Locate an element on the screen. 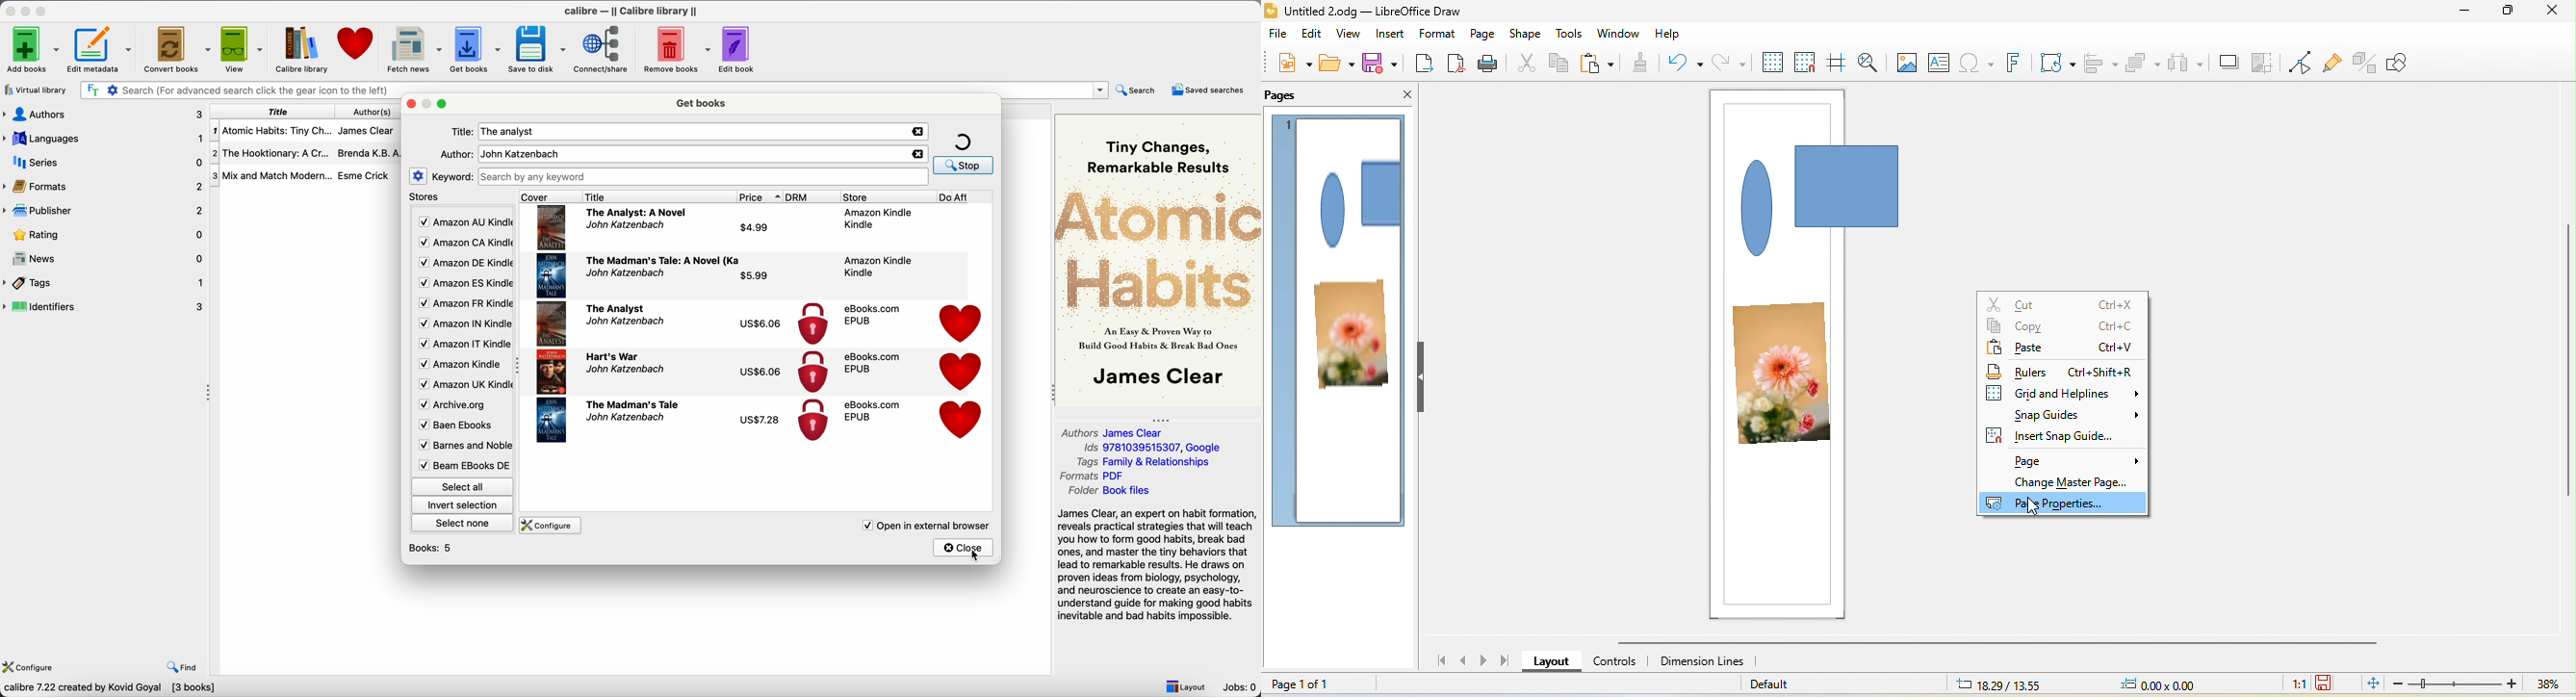 The height and width of the screenshot is (700, 2576). Brenda K.B.A... is located at coordinates (372, 153).